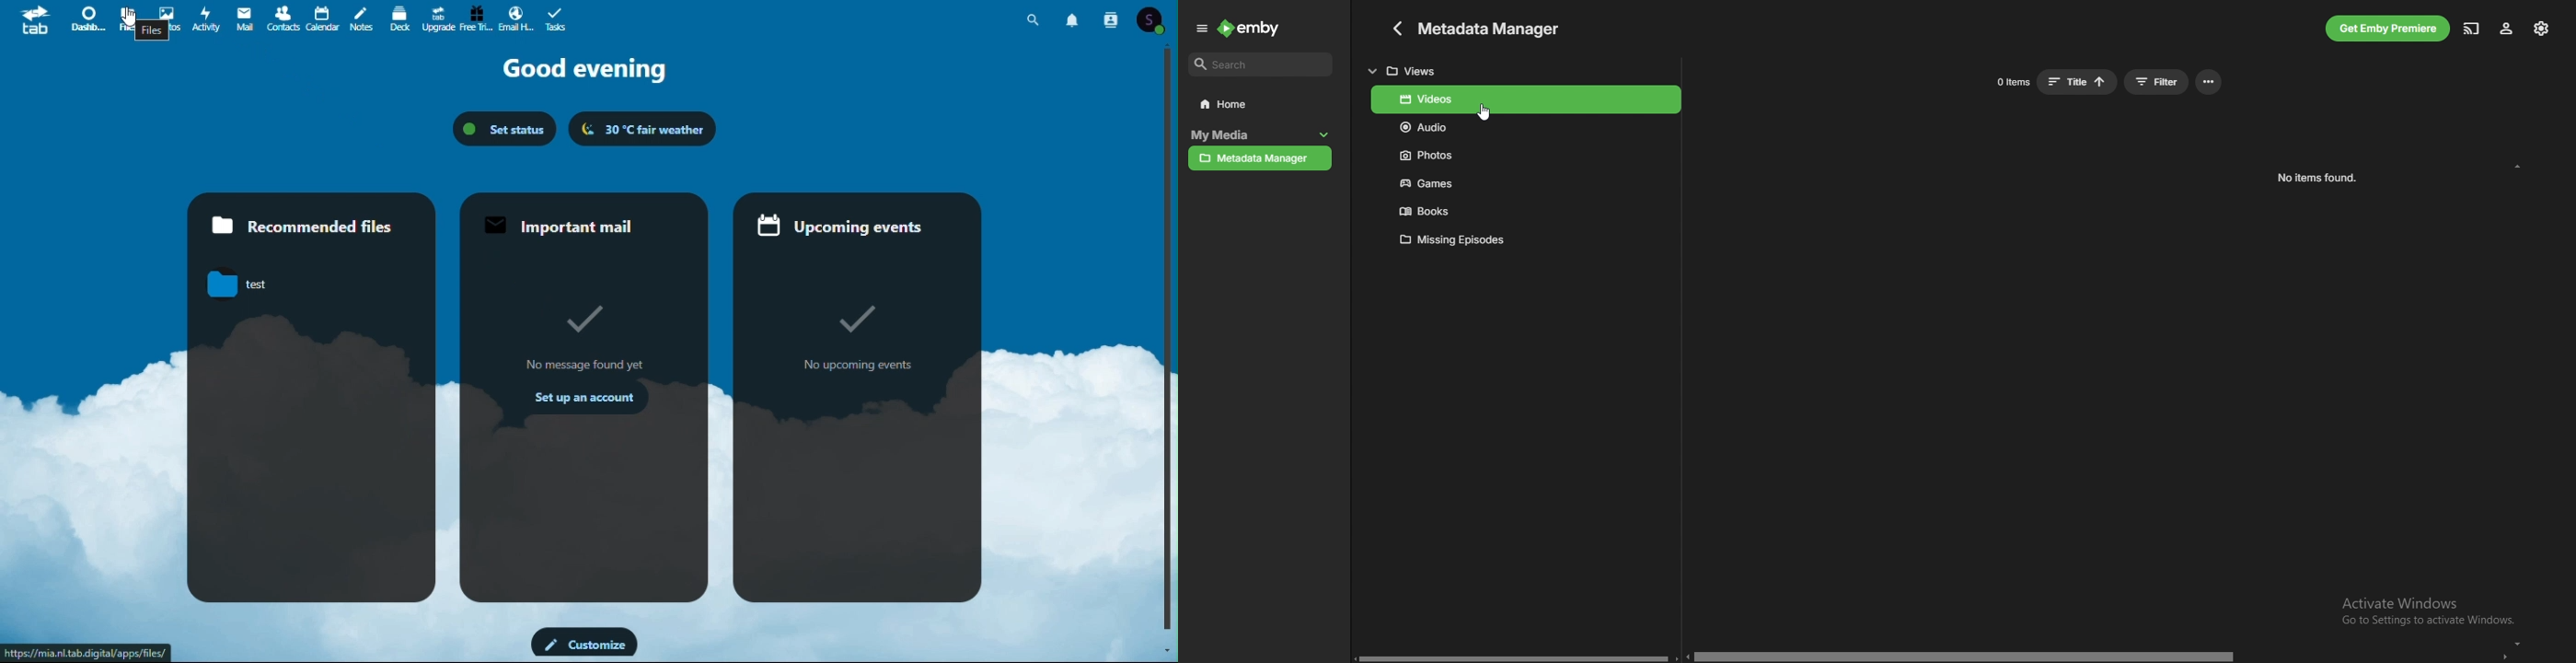  I want to click on contacts, so click(1111, 18).